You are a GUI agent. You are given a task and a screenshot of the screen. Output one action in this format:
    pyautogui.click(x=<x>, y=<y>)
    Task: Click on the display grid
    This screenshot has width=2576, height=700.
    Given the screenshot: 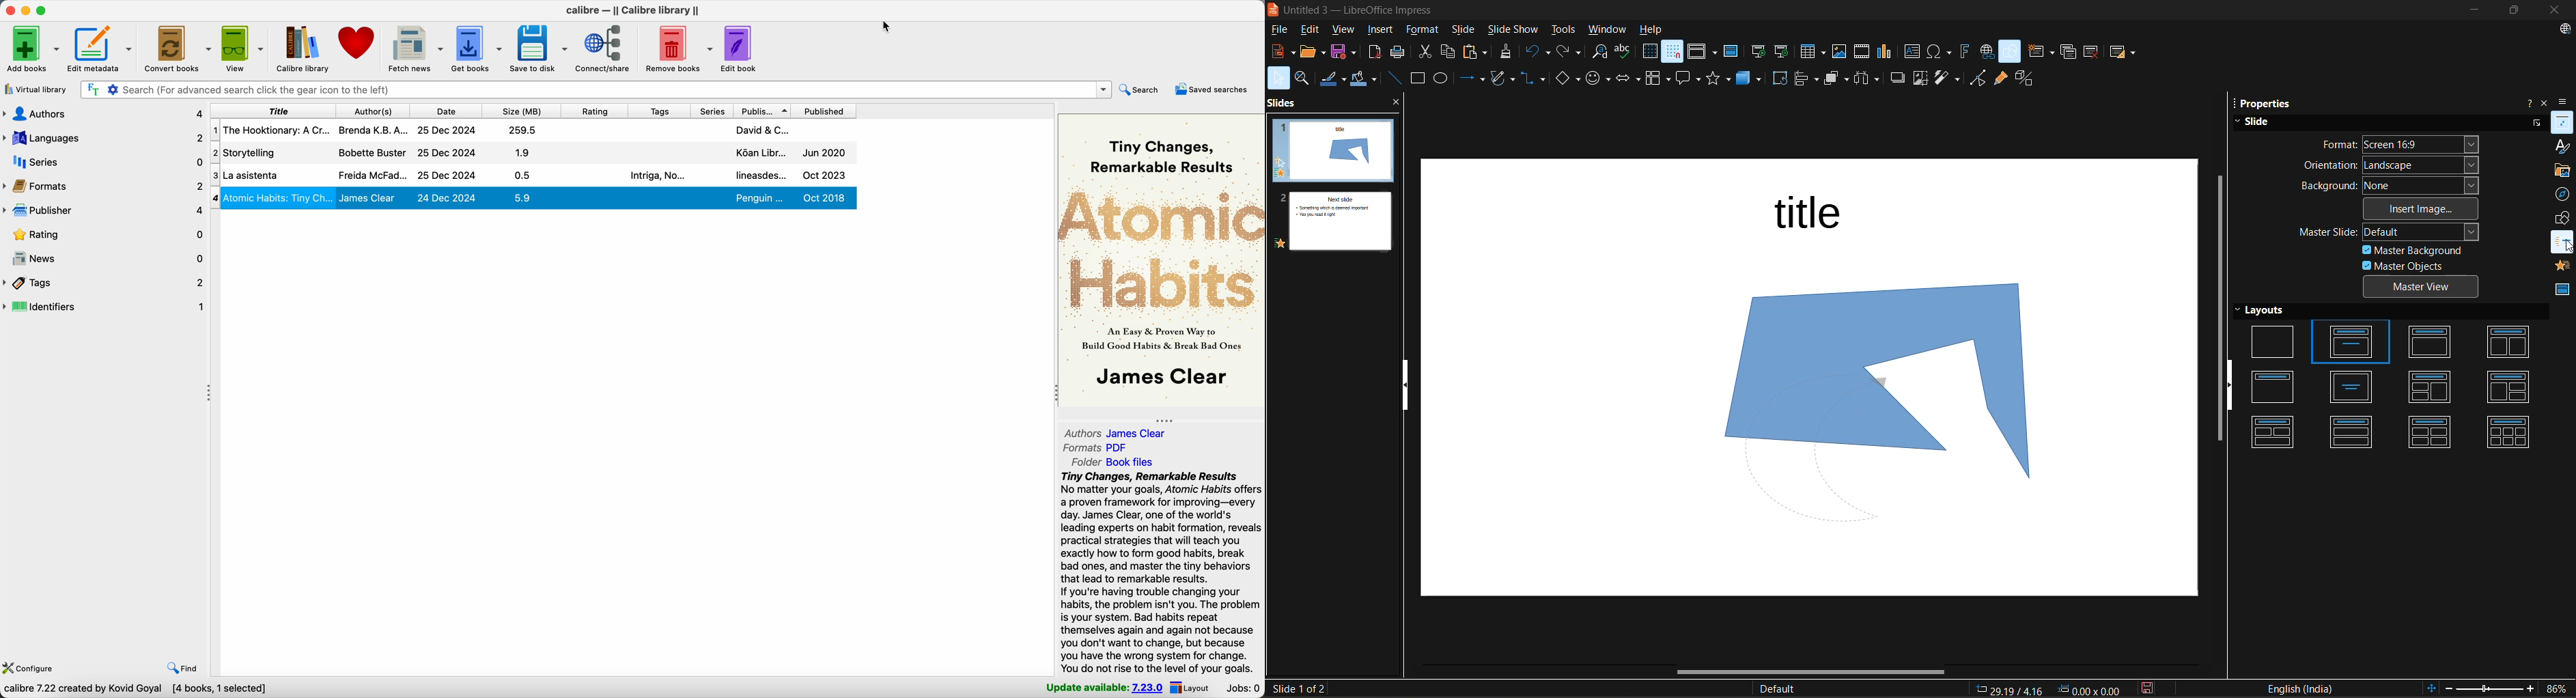 What is the action you would take?
    pyautogui.click(x=1650, y=52)
    